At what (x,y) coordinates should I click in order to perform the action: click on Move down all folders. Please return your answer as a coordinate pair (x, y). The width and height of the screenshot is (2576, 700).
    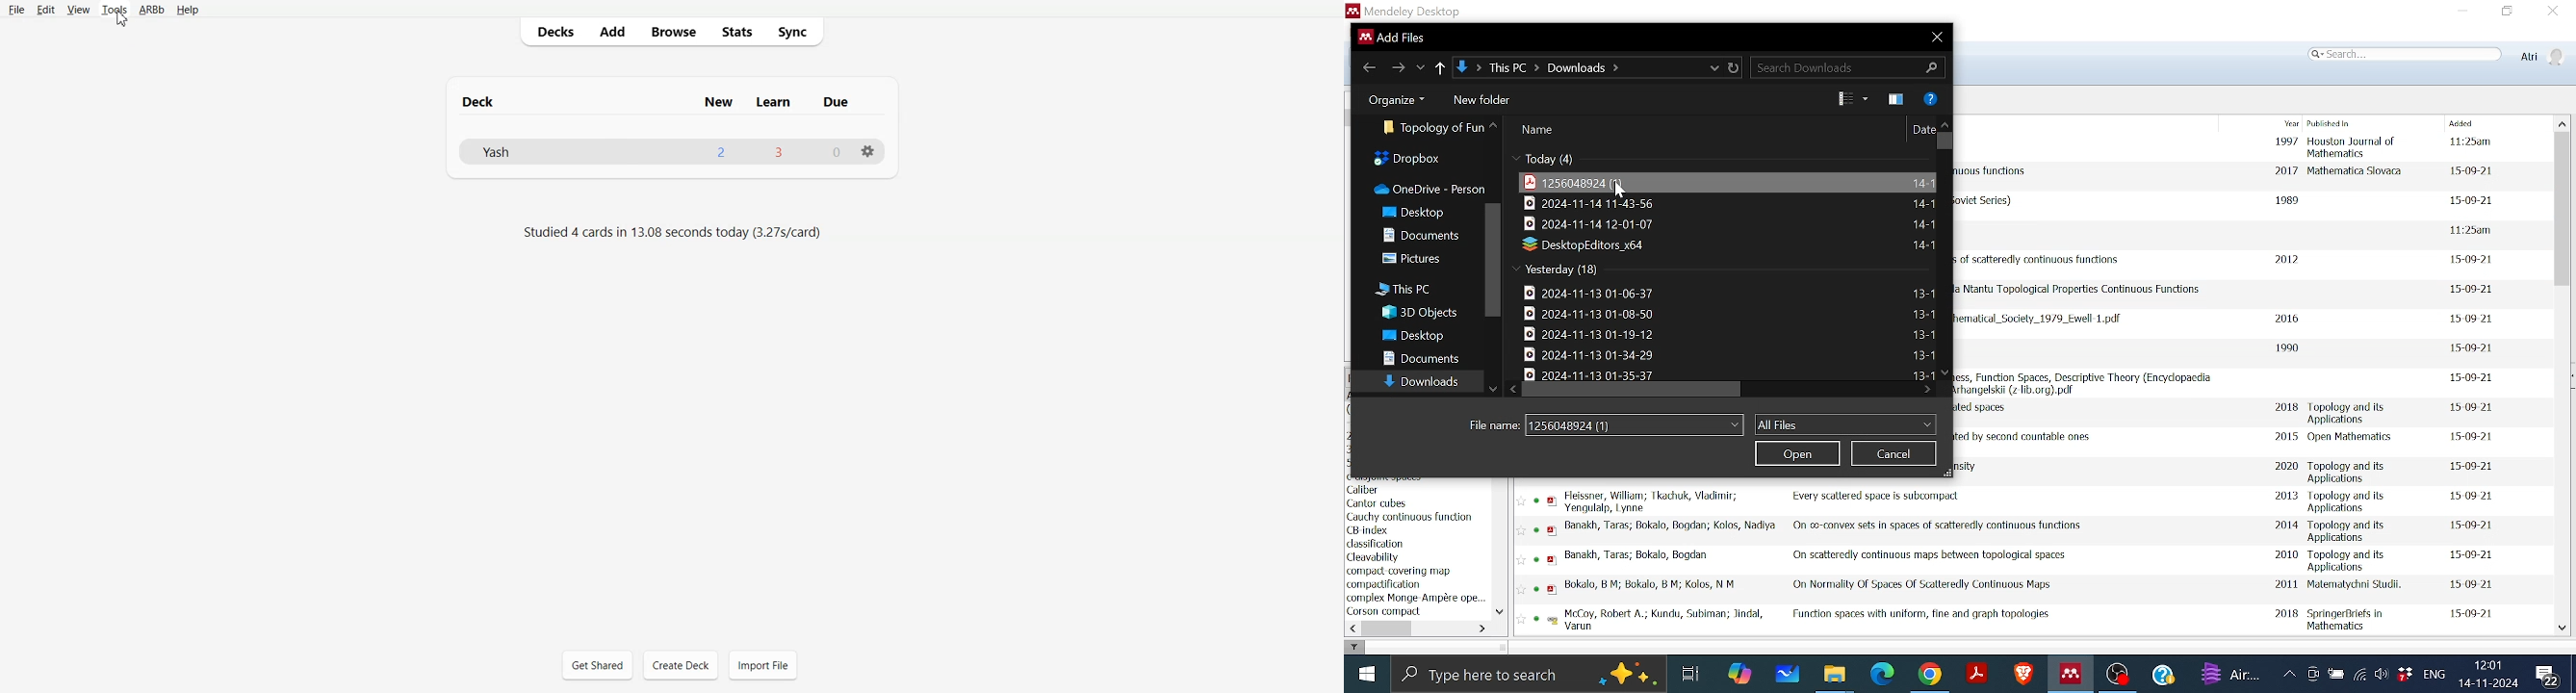
    Looking at the image, I should click on (1492, 386).